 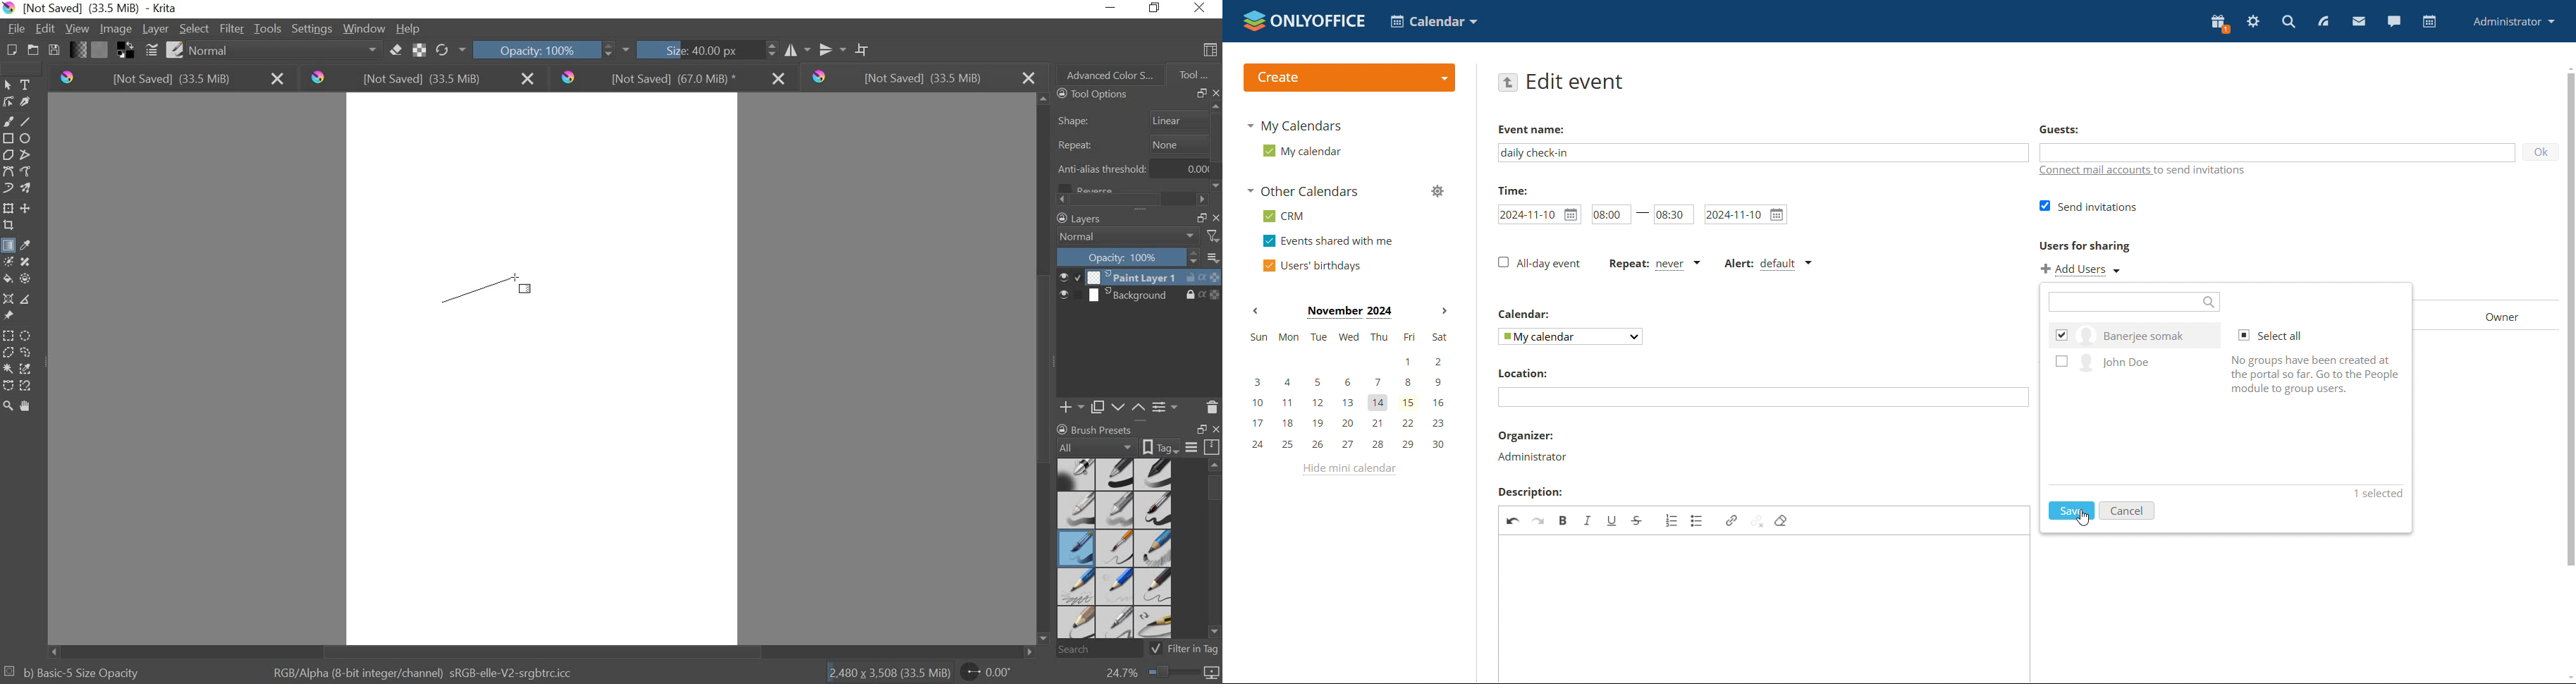 I want to click on OPACITY, so click(x=1130, y=257).